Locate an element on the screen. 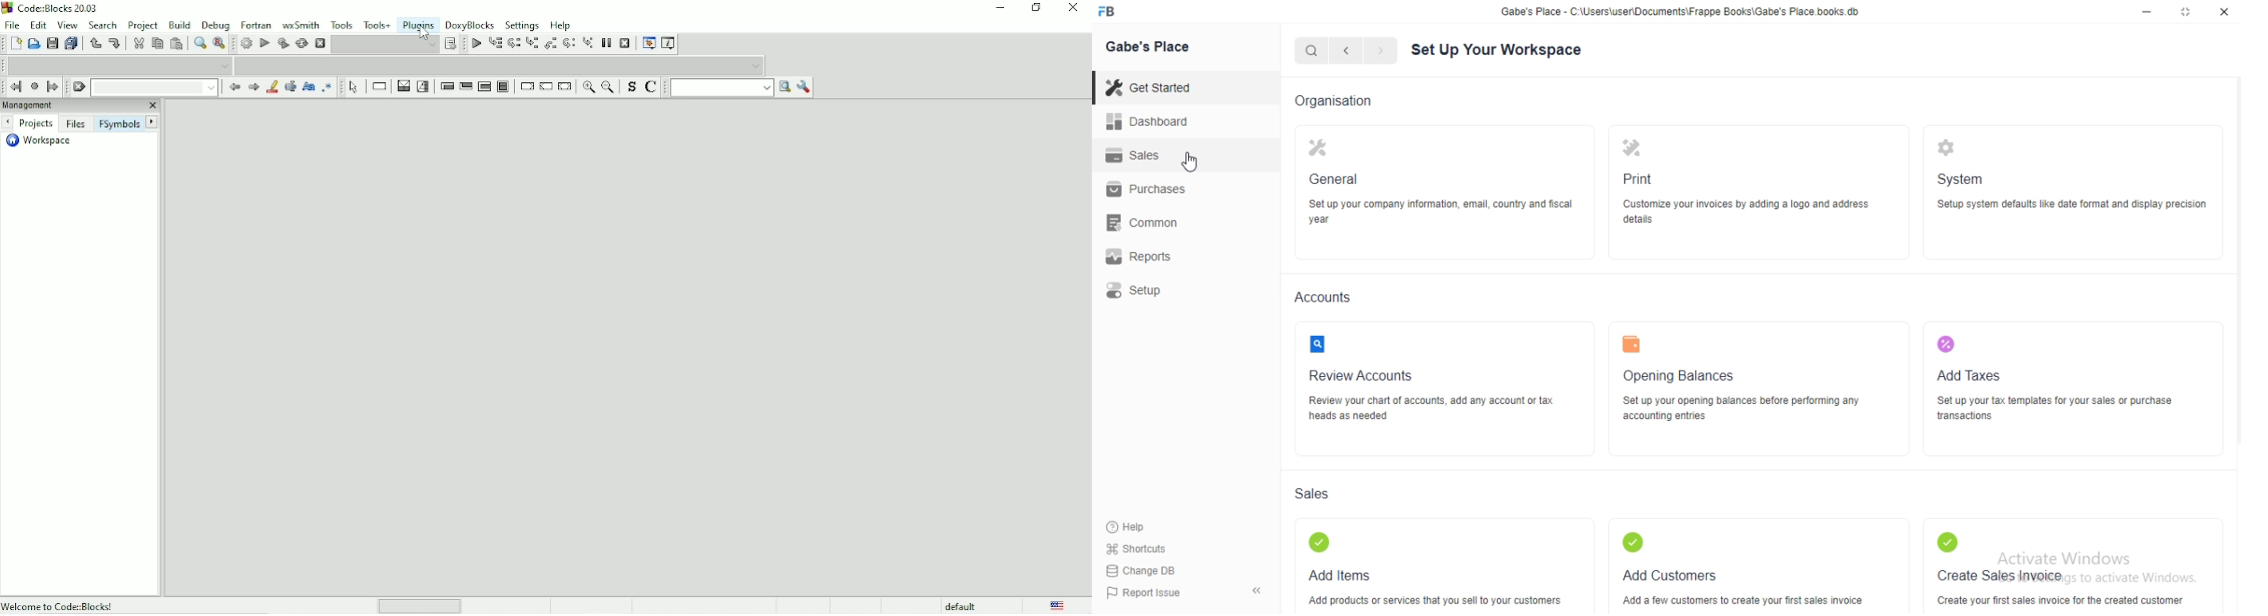 The width and height of the screenshot is (2268, 616). Counting loop is located at coordinates (484, 87).